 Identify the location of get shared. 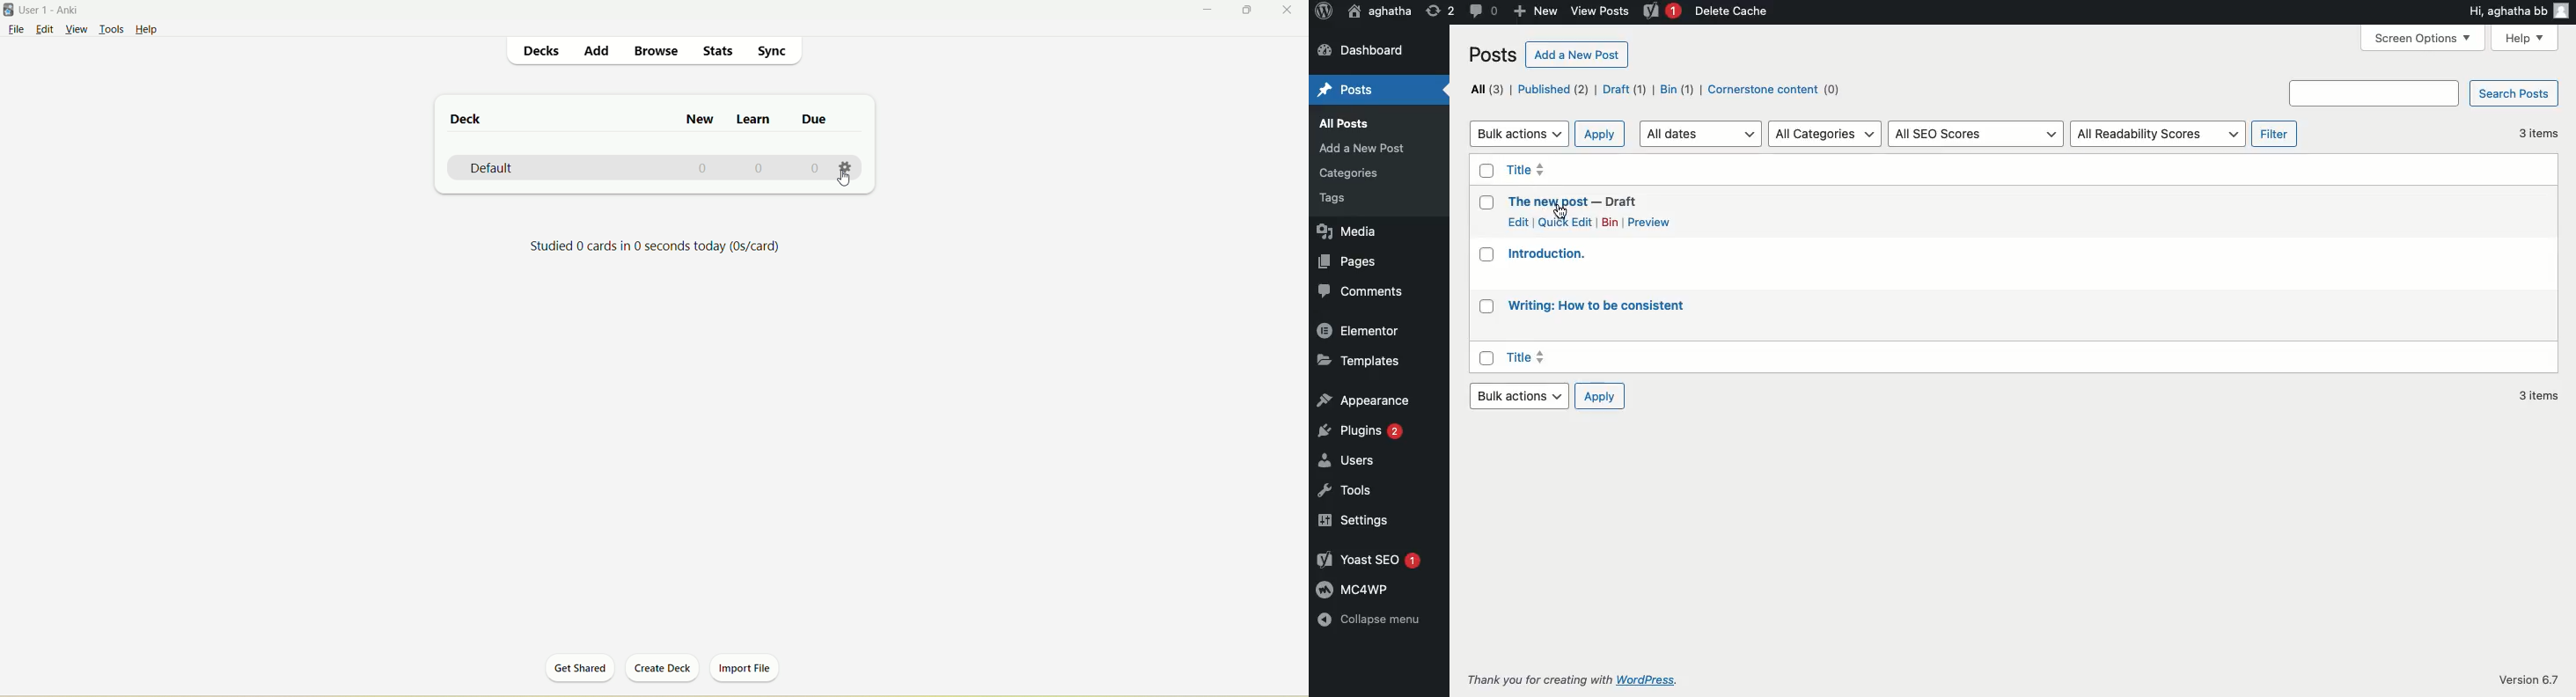
(576, 670).